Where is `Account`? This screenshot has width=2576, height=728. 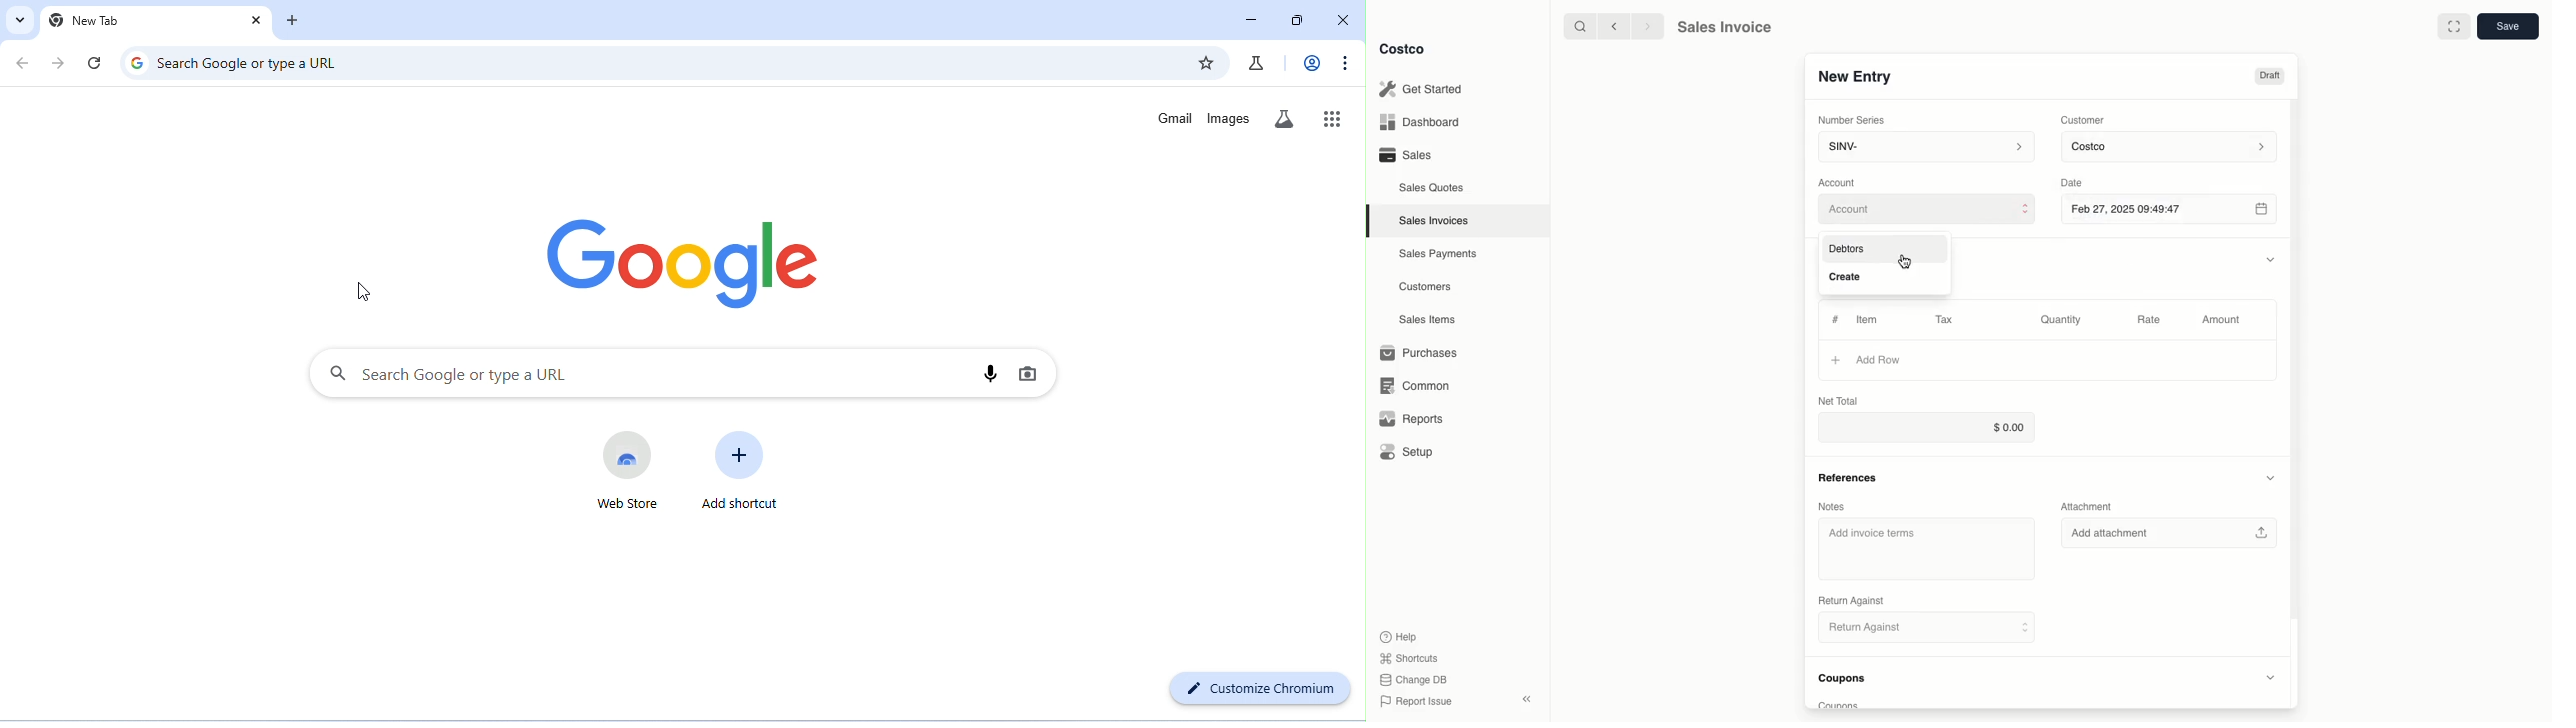 Account is located at coordinates (1927, 210).